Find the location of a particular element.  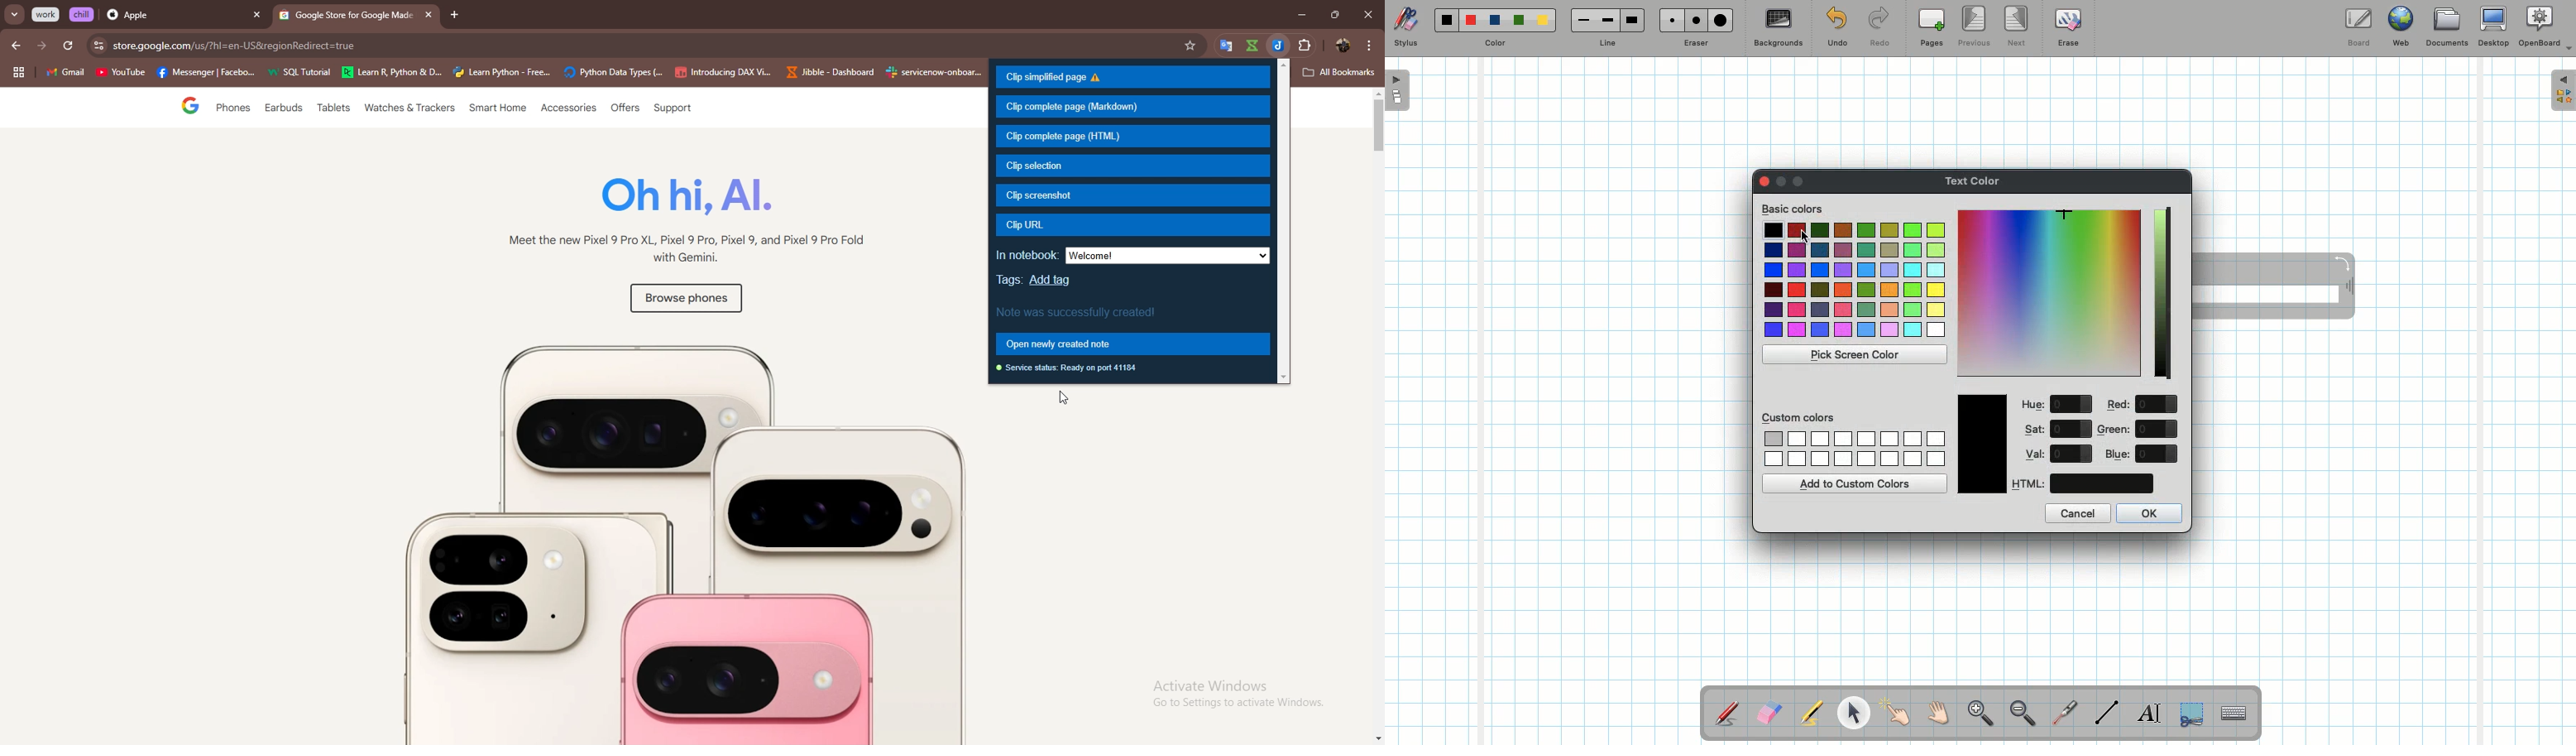

All Bookmarks is located at coordinates (1340, 72).